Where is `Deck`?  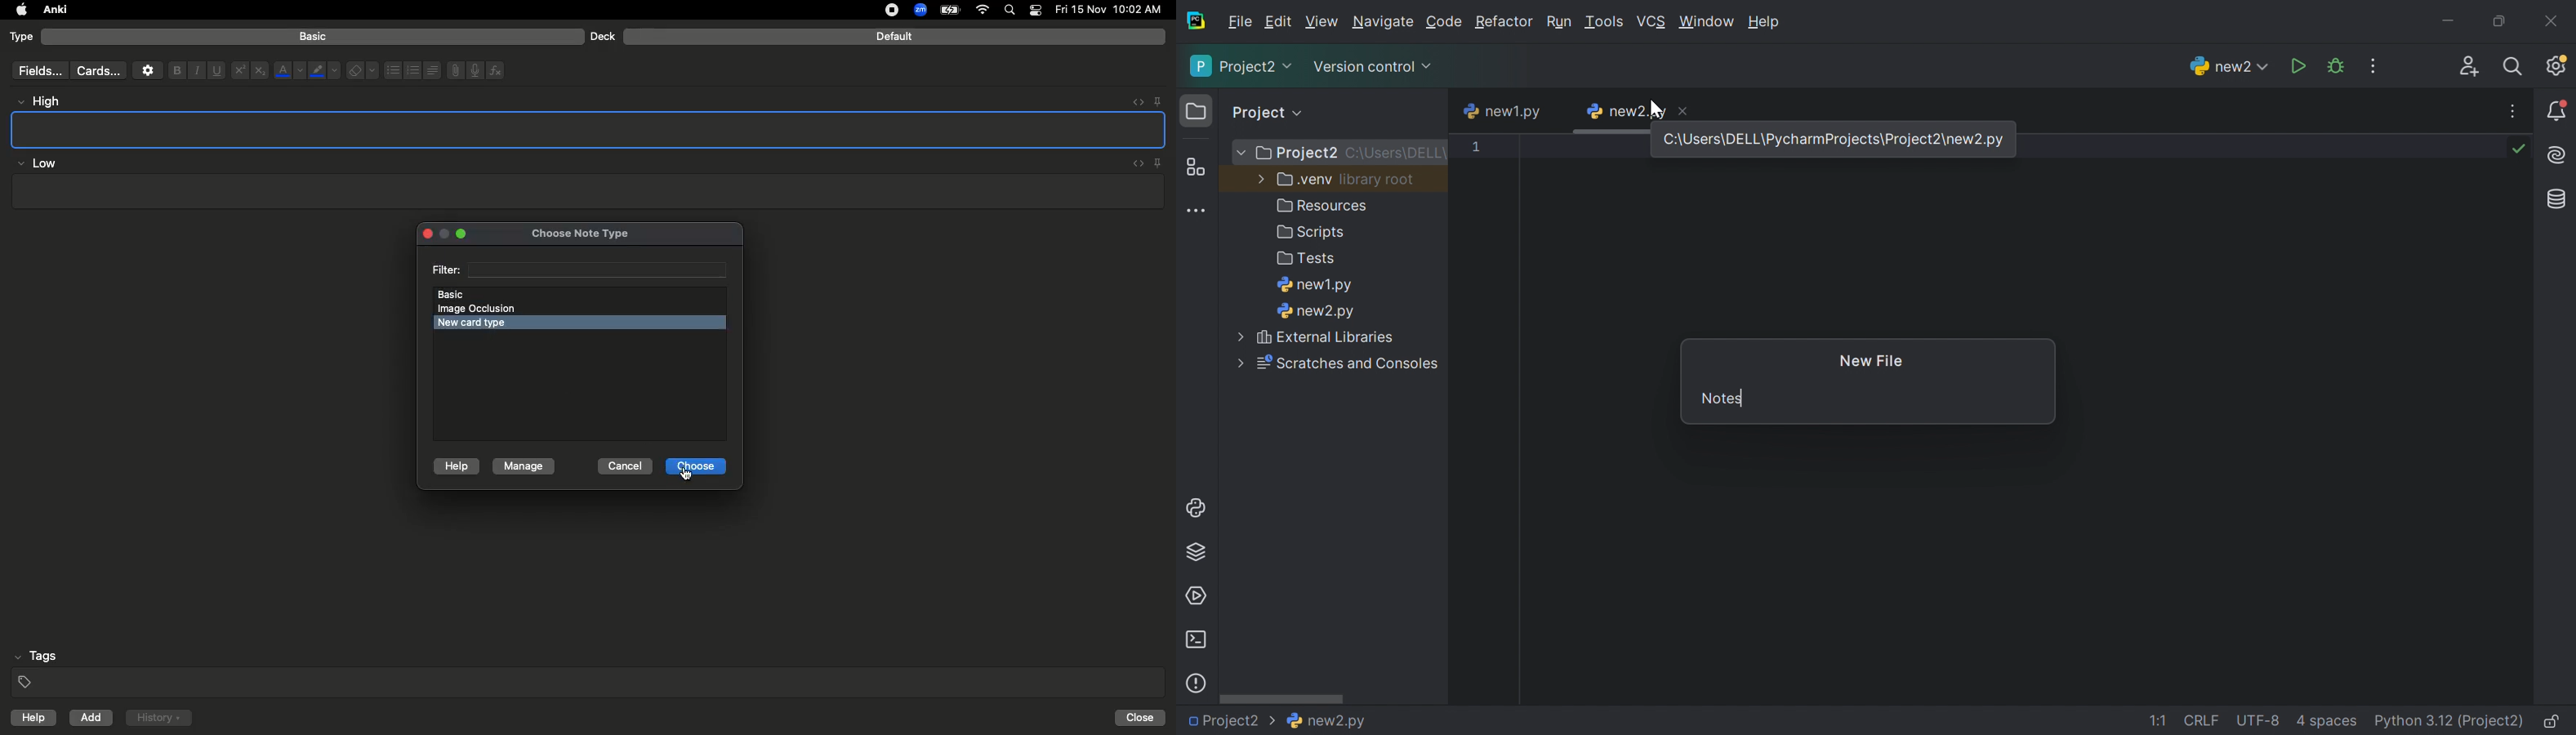 Deck is located at coordinates (602, 36).